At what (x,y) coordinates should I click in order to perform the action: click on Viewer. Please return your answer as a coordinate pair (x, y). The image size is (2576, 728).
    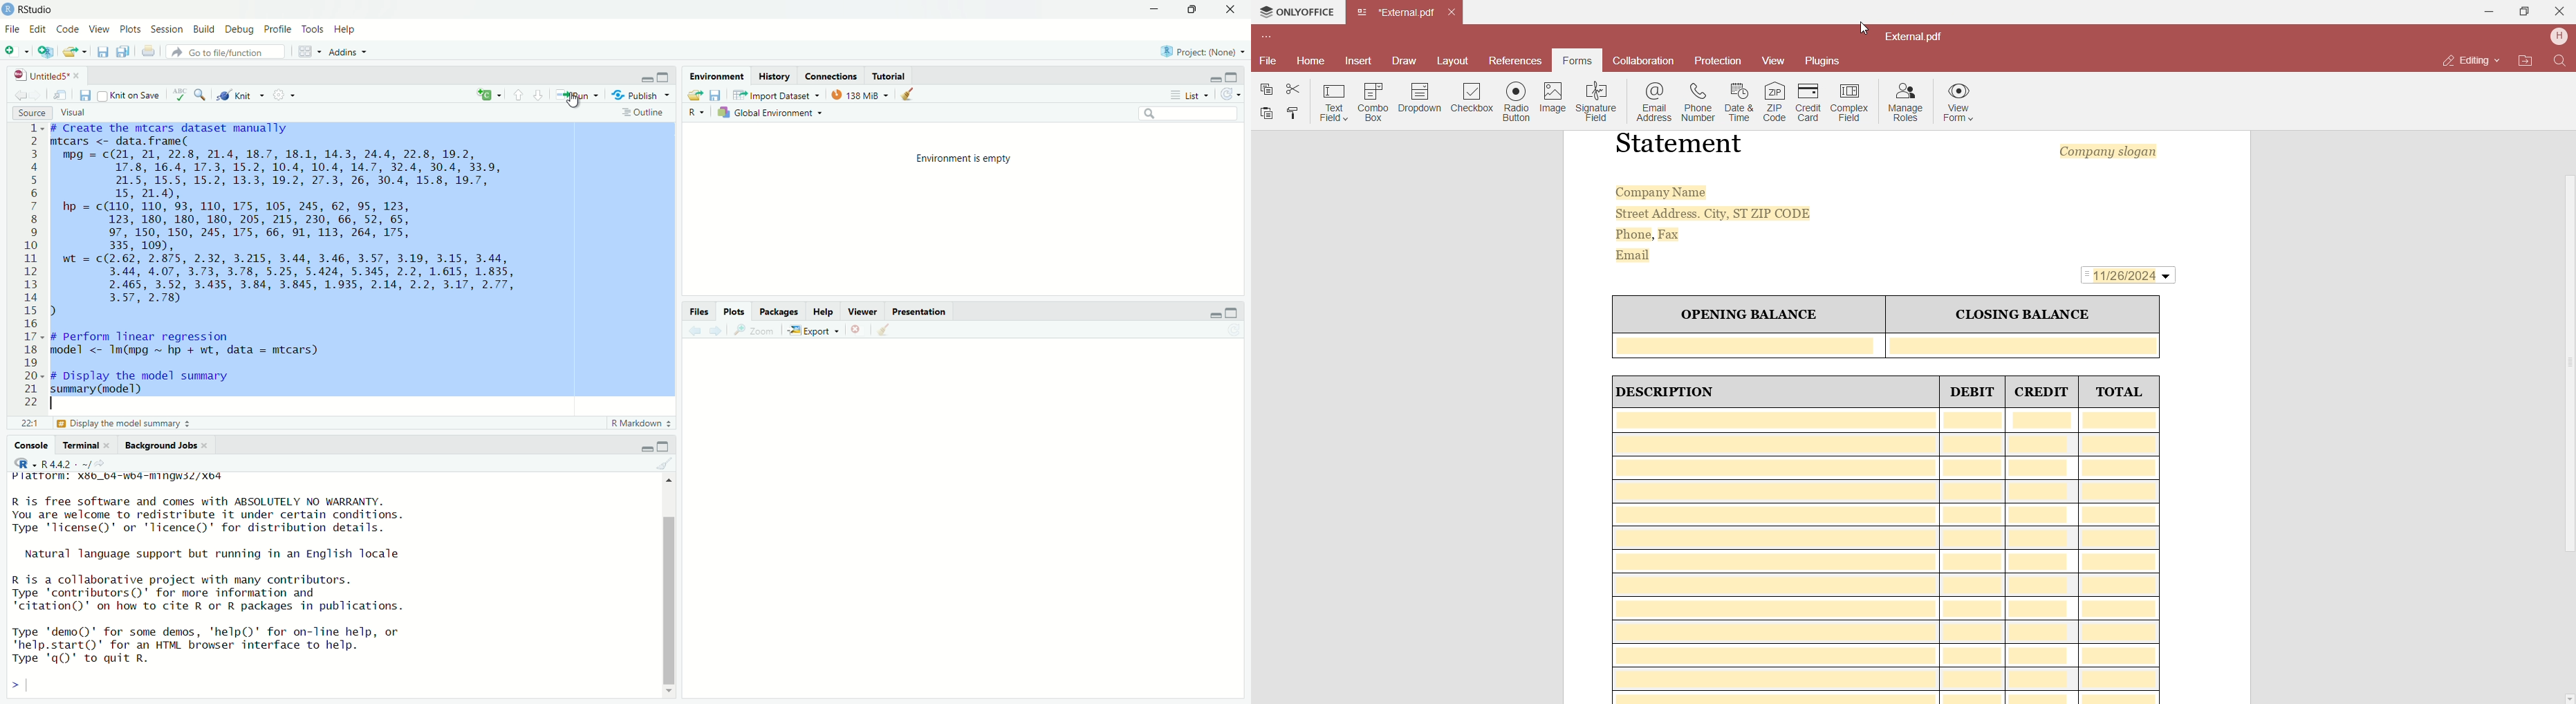
    Looking at the image, I should click on (866, 312).